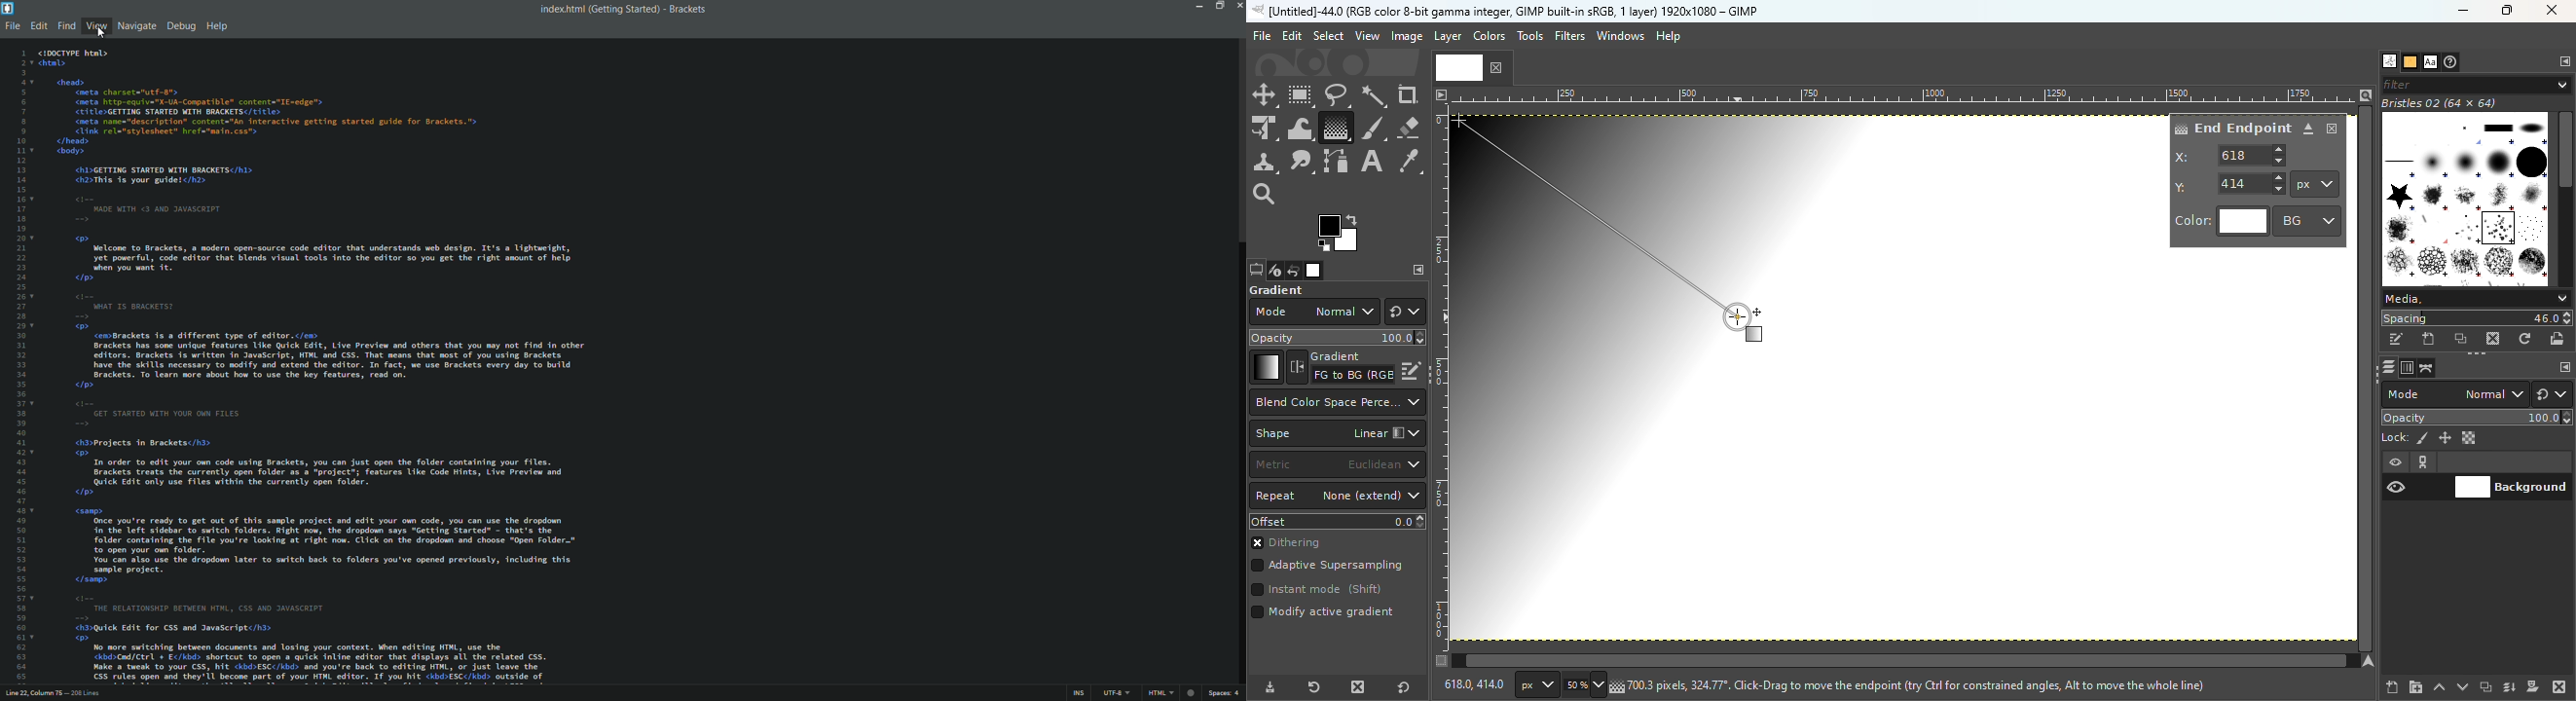 This screenshot has height=728, width=2576. Describe the element at coordinates (2405, 436) in the screenshot. I see `Lock pixels` at that location.